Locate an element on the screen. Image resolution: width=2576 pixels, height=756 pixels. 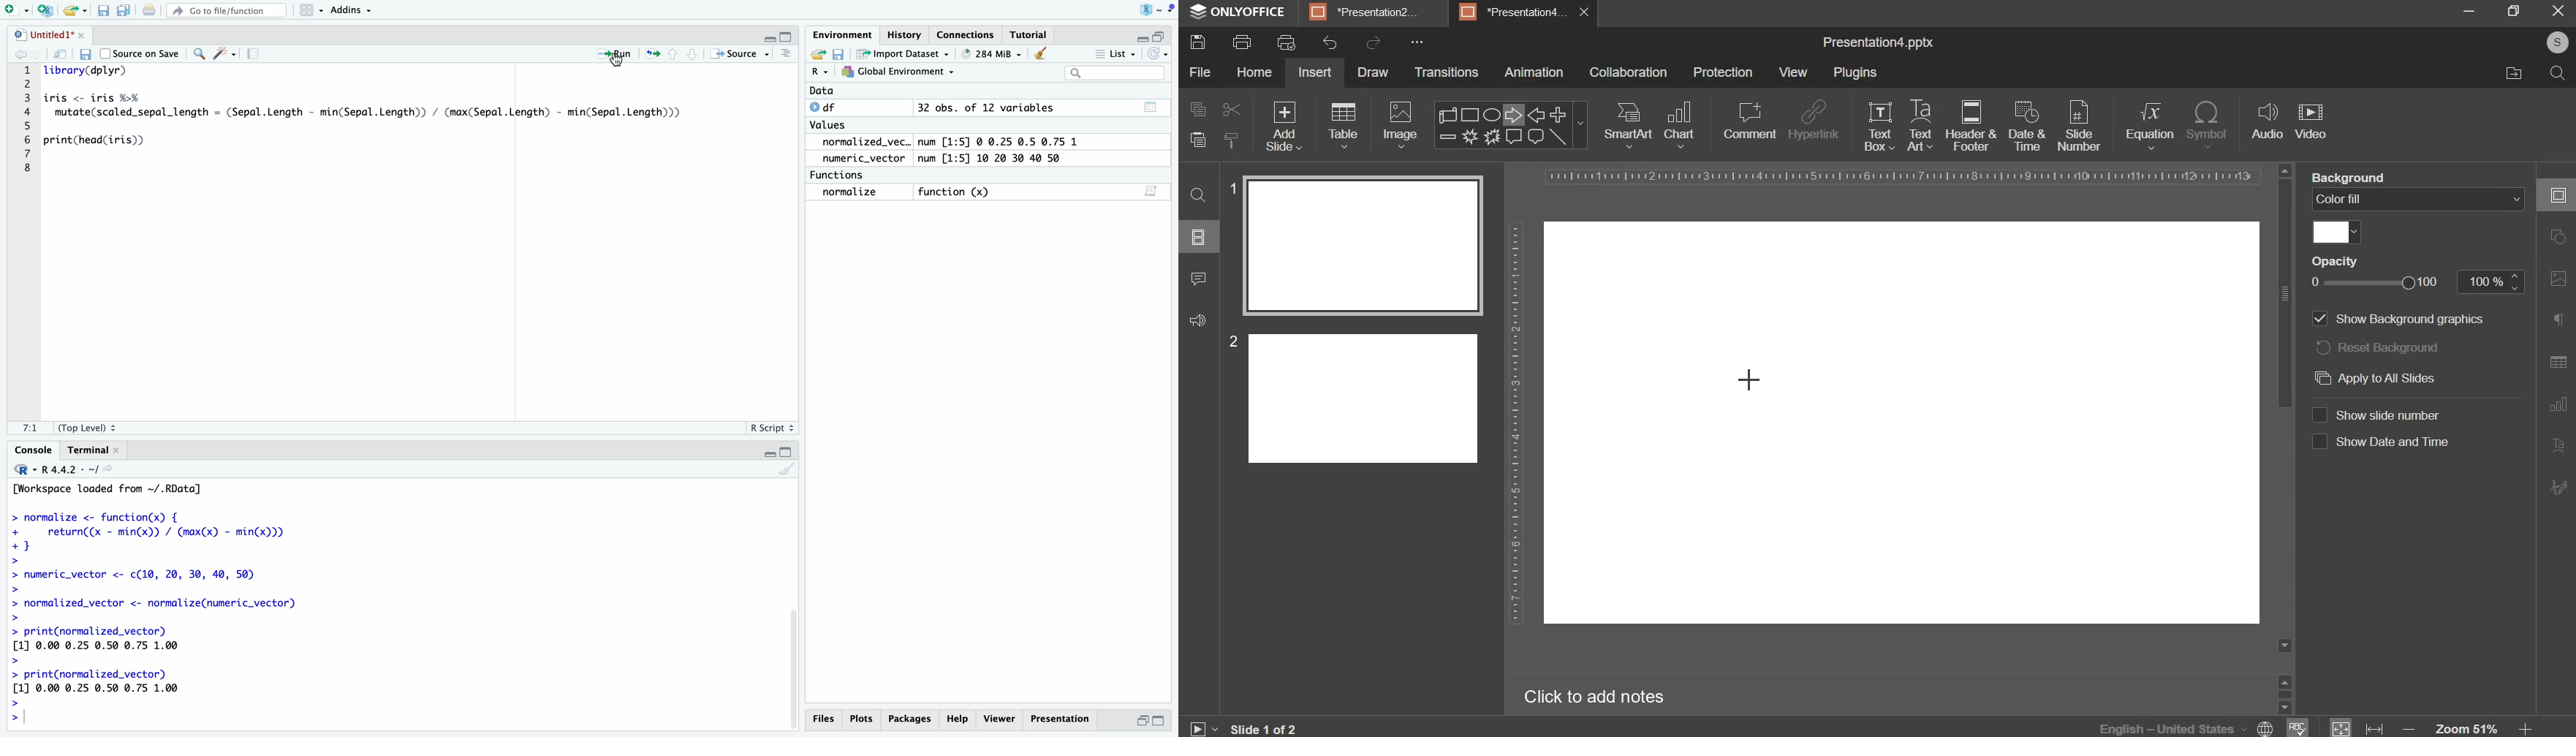
Values is located at coordinates (828, 127).